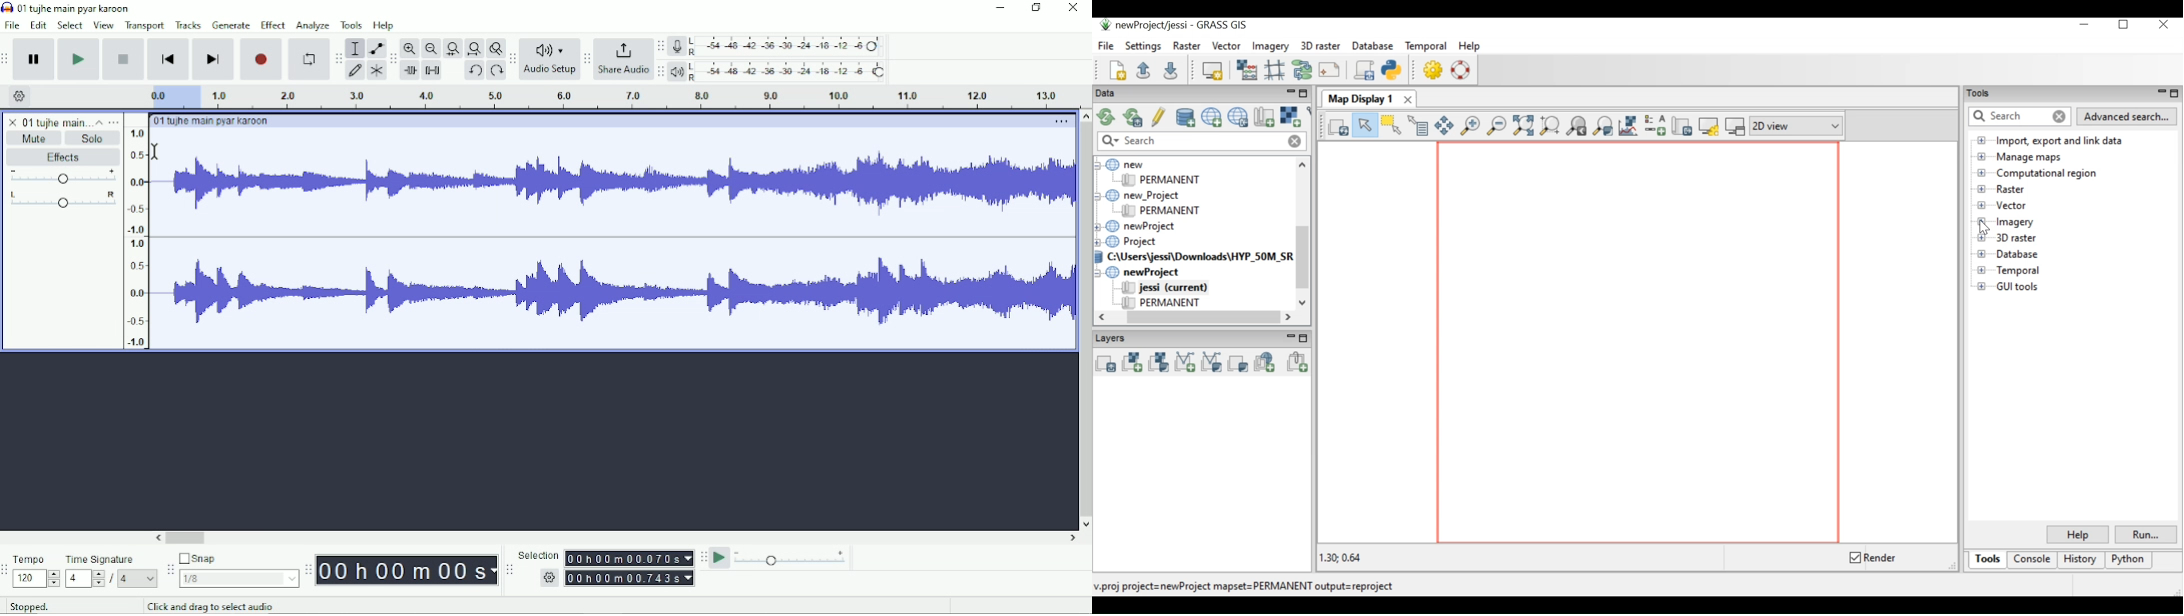 This screenshot has height=616, width=2184. What do you see at coordinates (113, 579) in the screenshot?
I see `/` at bounding box center [113, 579].